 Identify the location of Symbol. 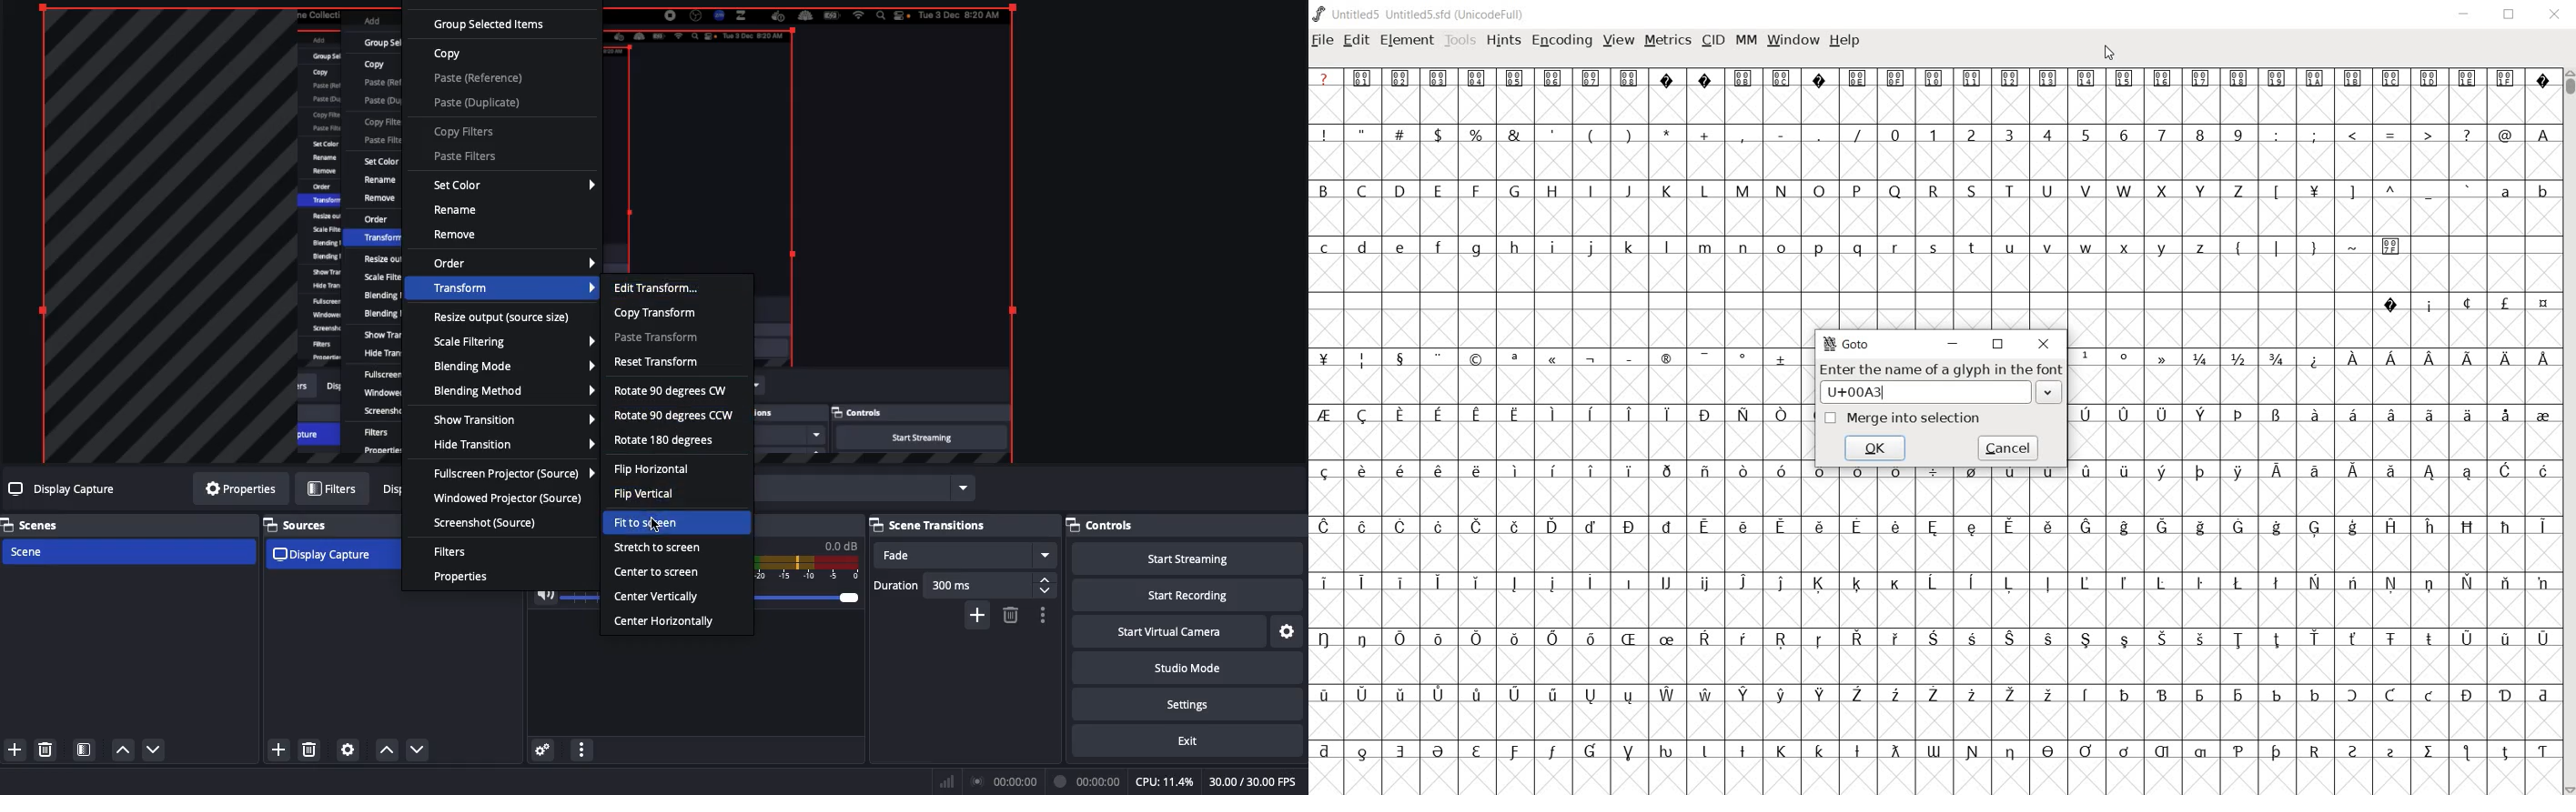
(1628, 415).